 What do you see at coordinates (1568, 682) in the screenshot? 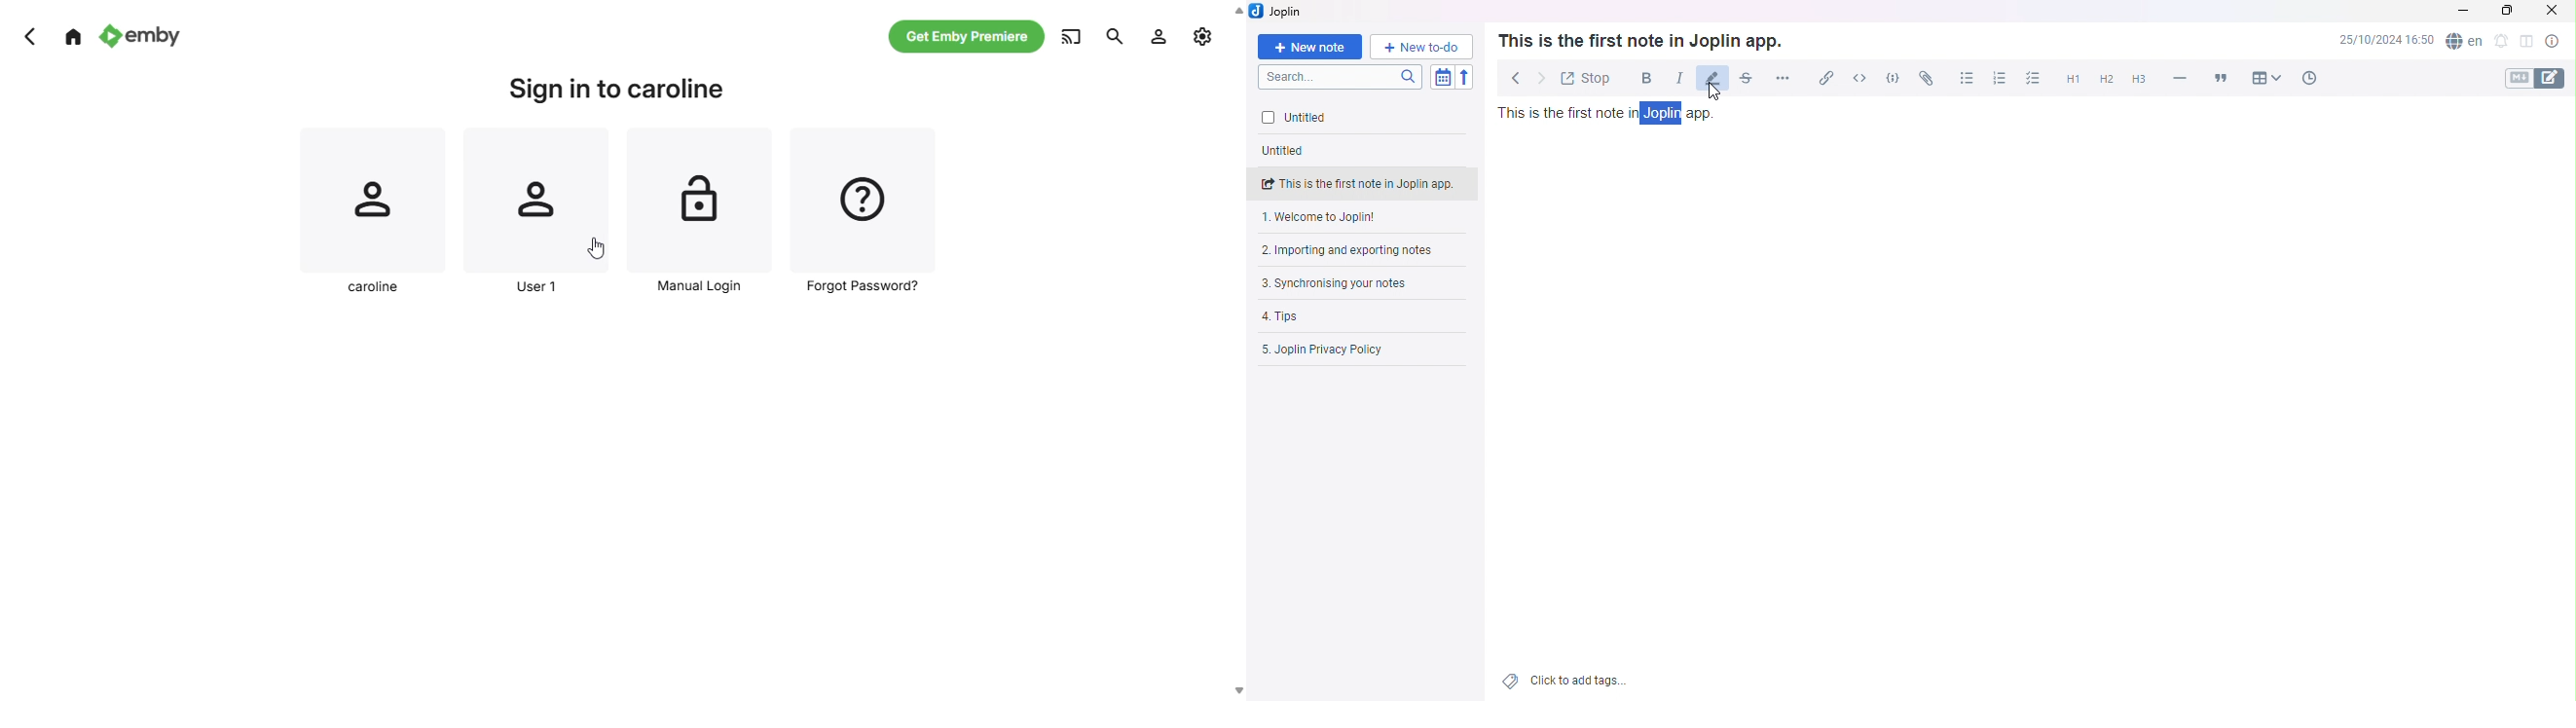
I see `Add tags` at bounding box center [1568, 682].